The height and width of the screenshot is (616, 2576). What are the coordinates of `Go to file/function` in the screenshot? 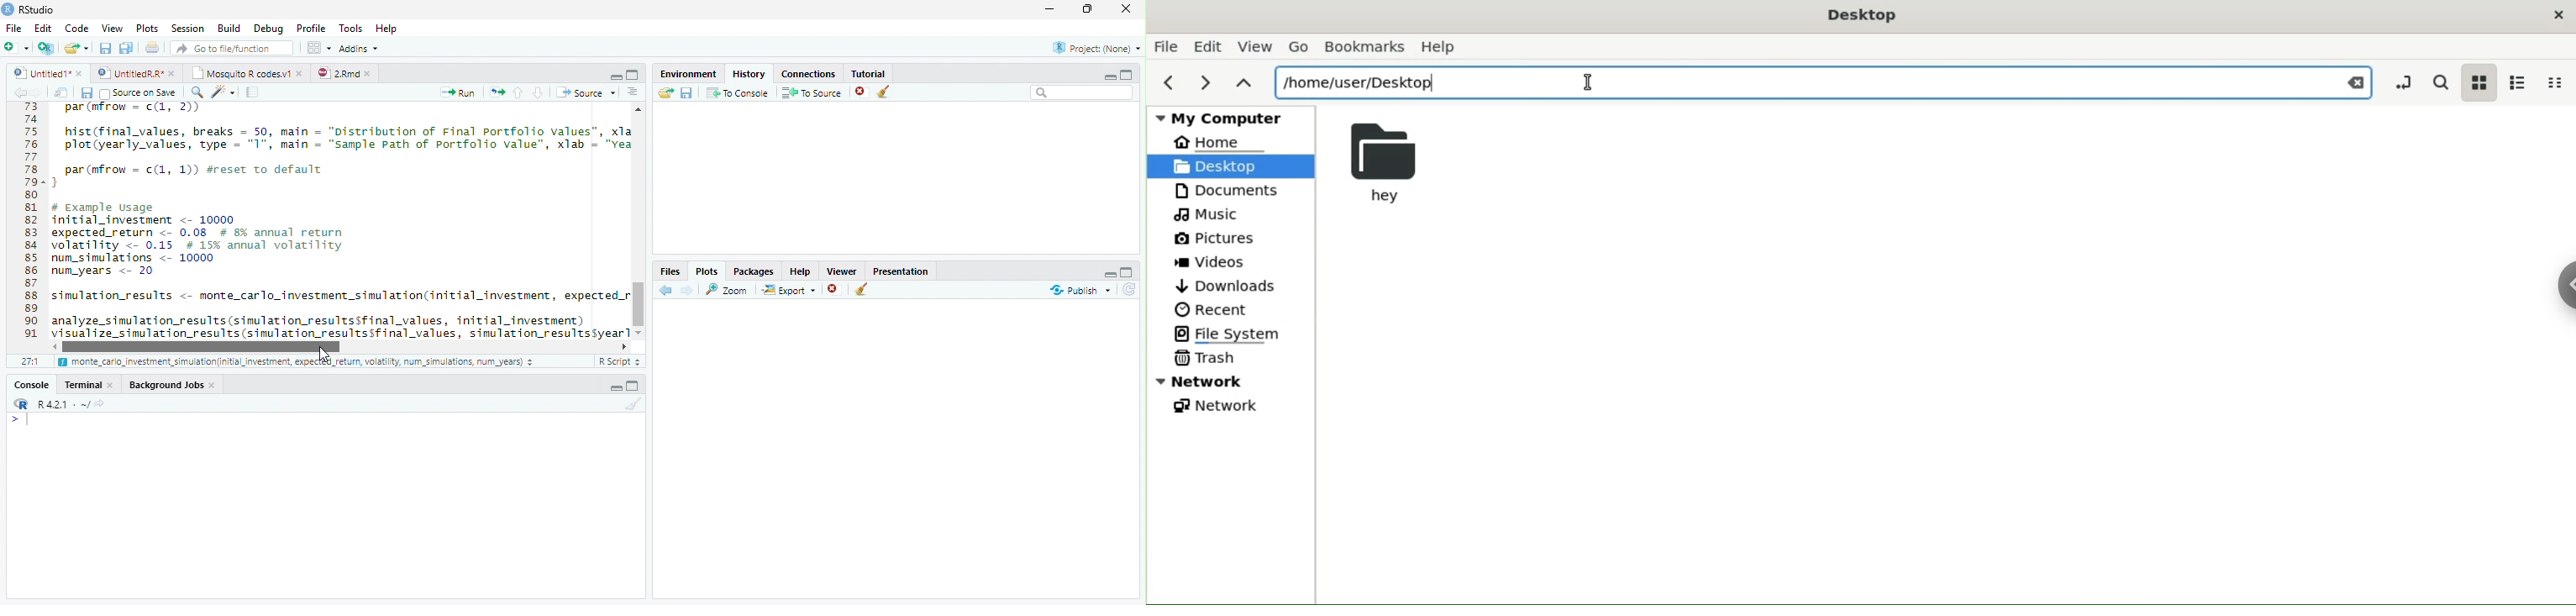 It's located at (230, 48).